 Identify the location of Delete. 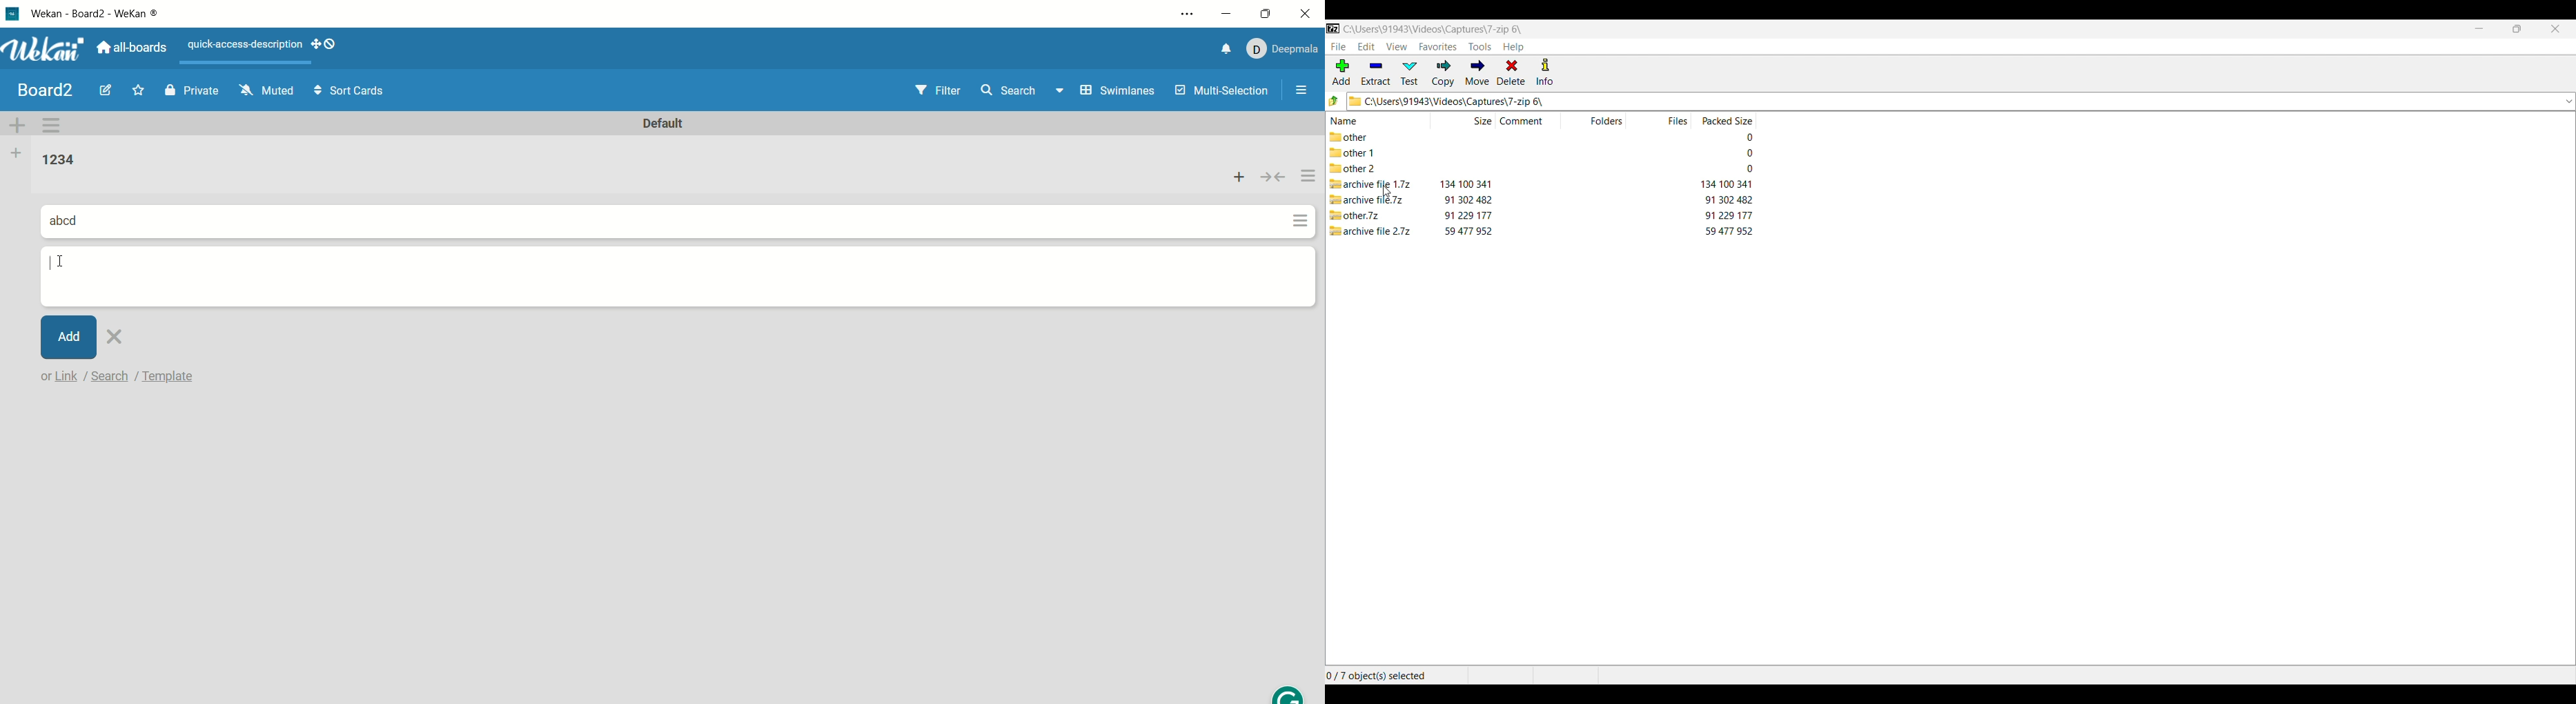
(1511, 72).